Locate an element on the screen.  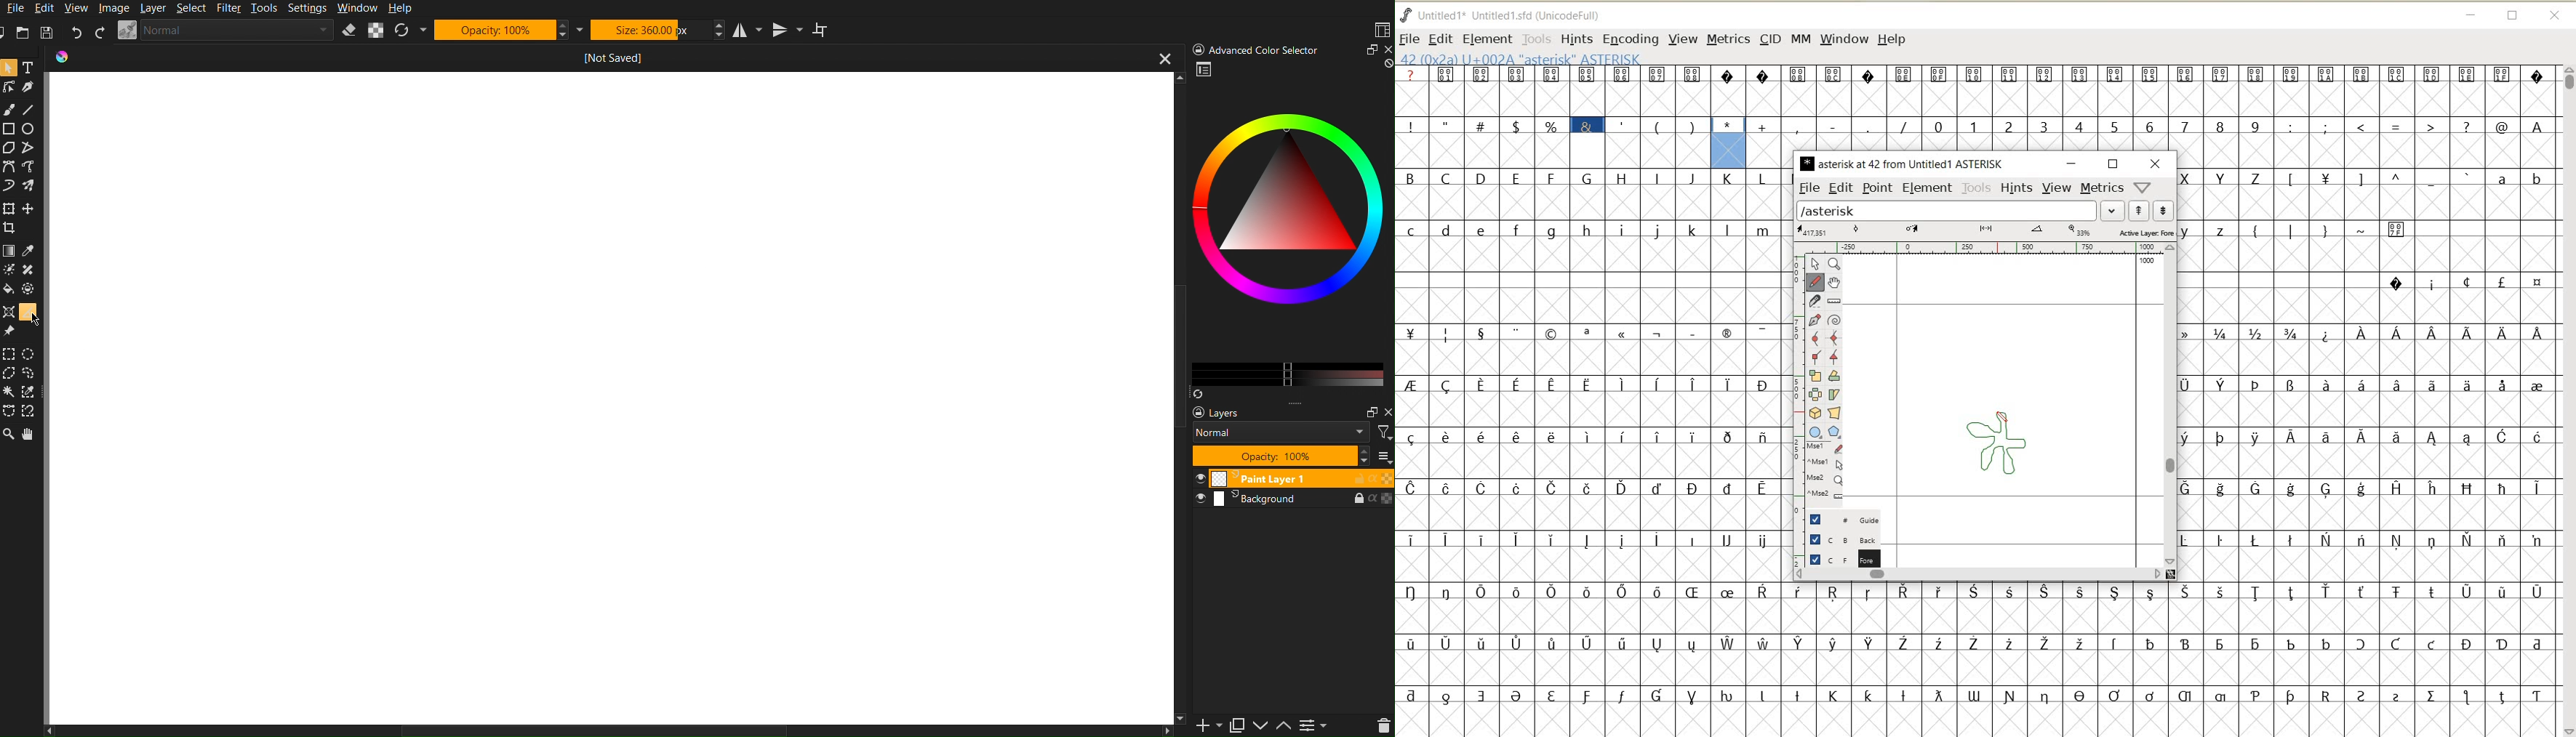
Filter is located at coordinates (232, 9).